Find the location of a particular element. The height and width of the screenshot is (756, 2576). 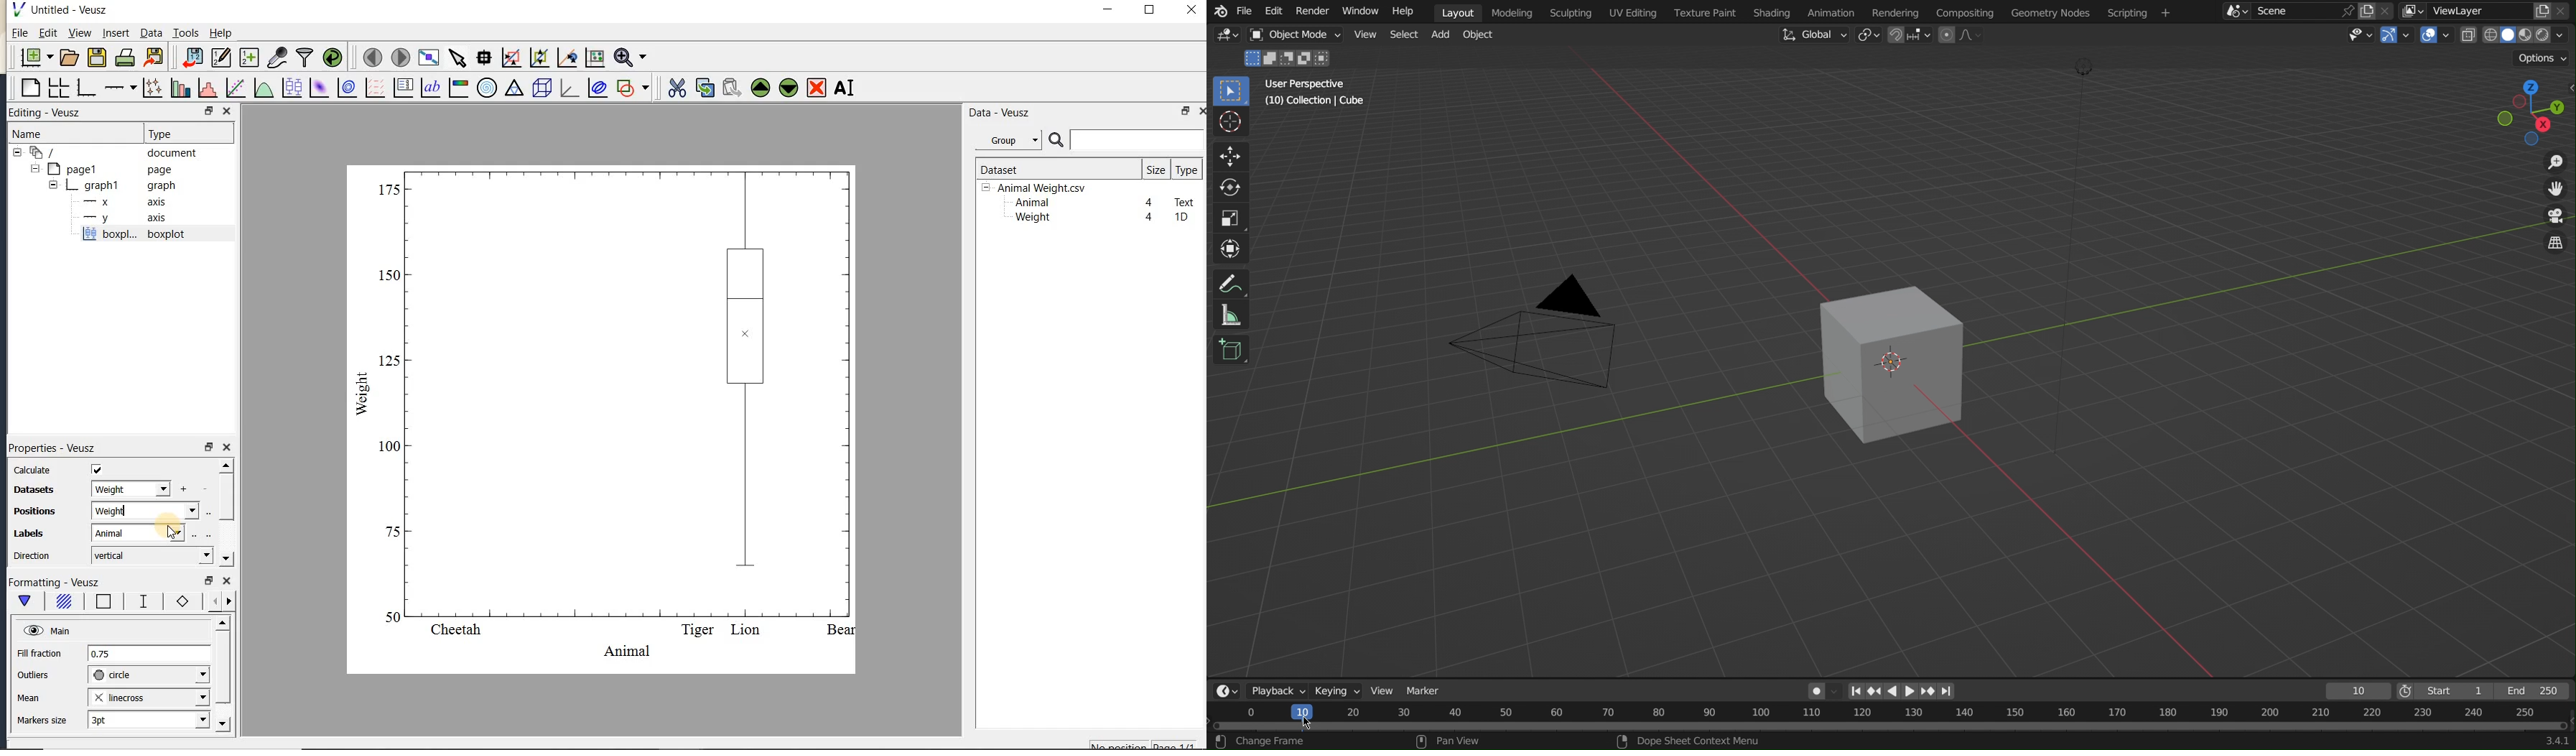

3d scene is located at coordinates (540, 88).